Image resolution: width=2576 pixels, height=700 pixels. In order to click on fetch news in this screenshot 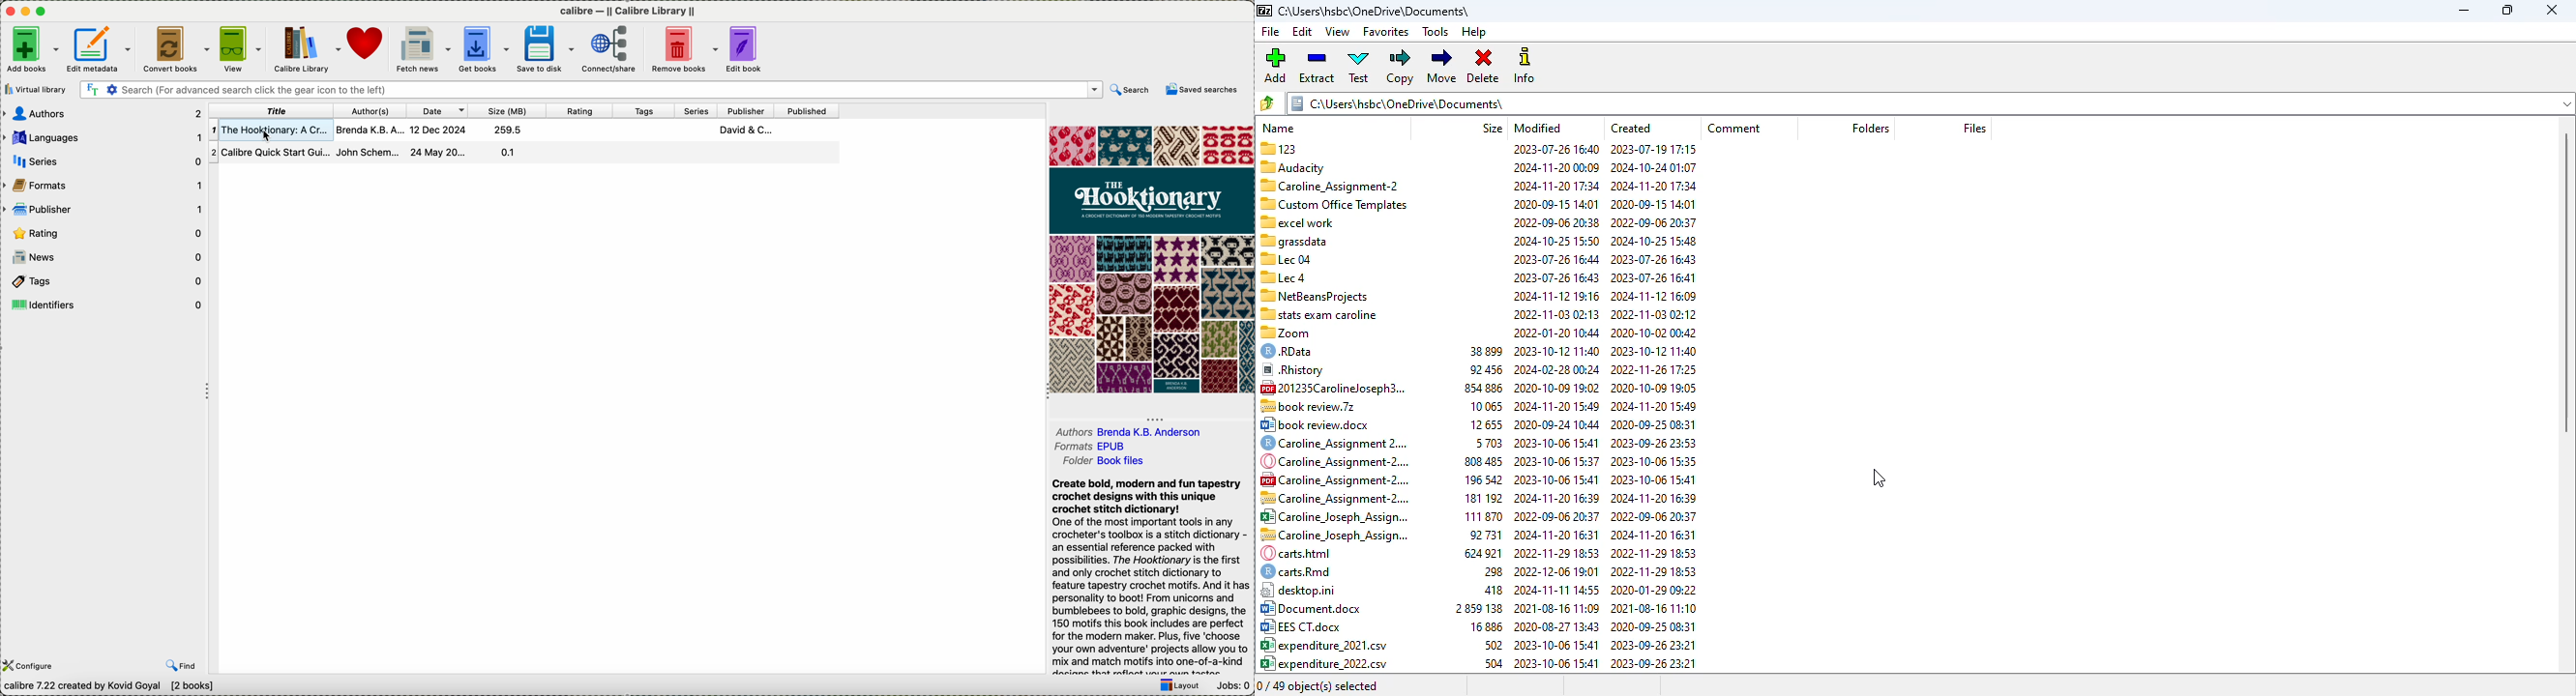, I will do `click(423, 48)`.